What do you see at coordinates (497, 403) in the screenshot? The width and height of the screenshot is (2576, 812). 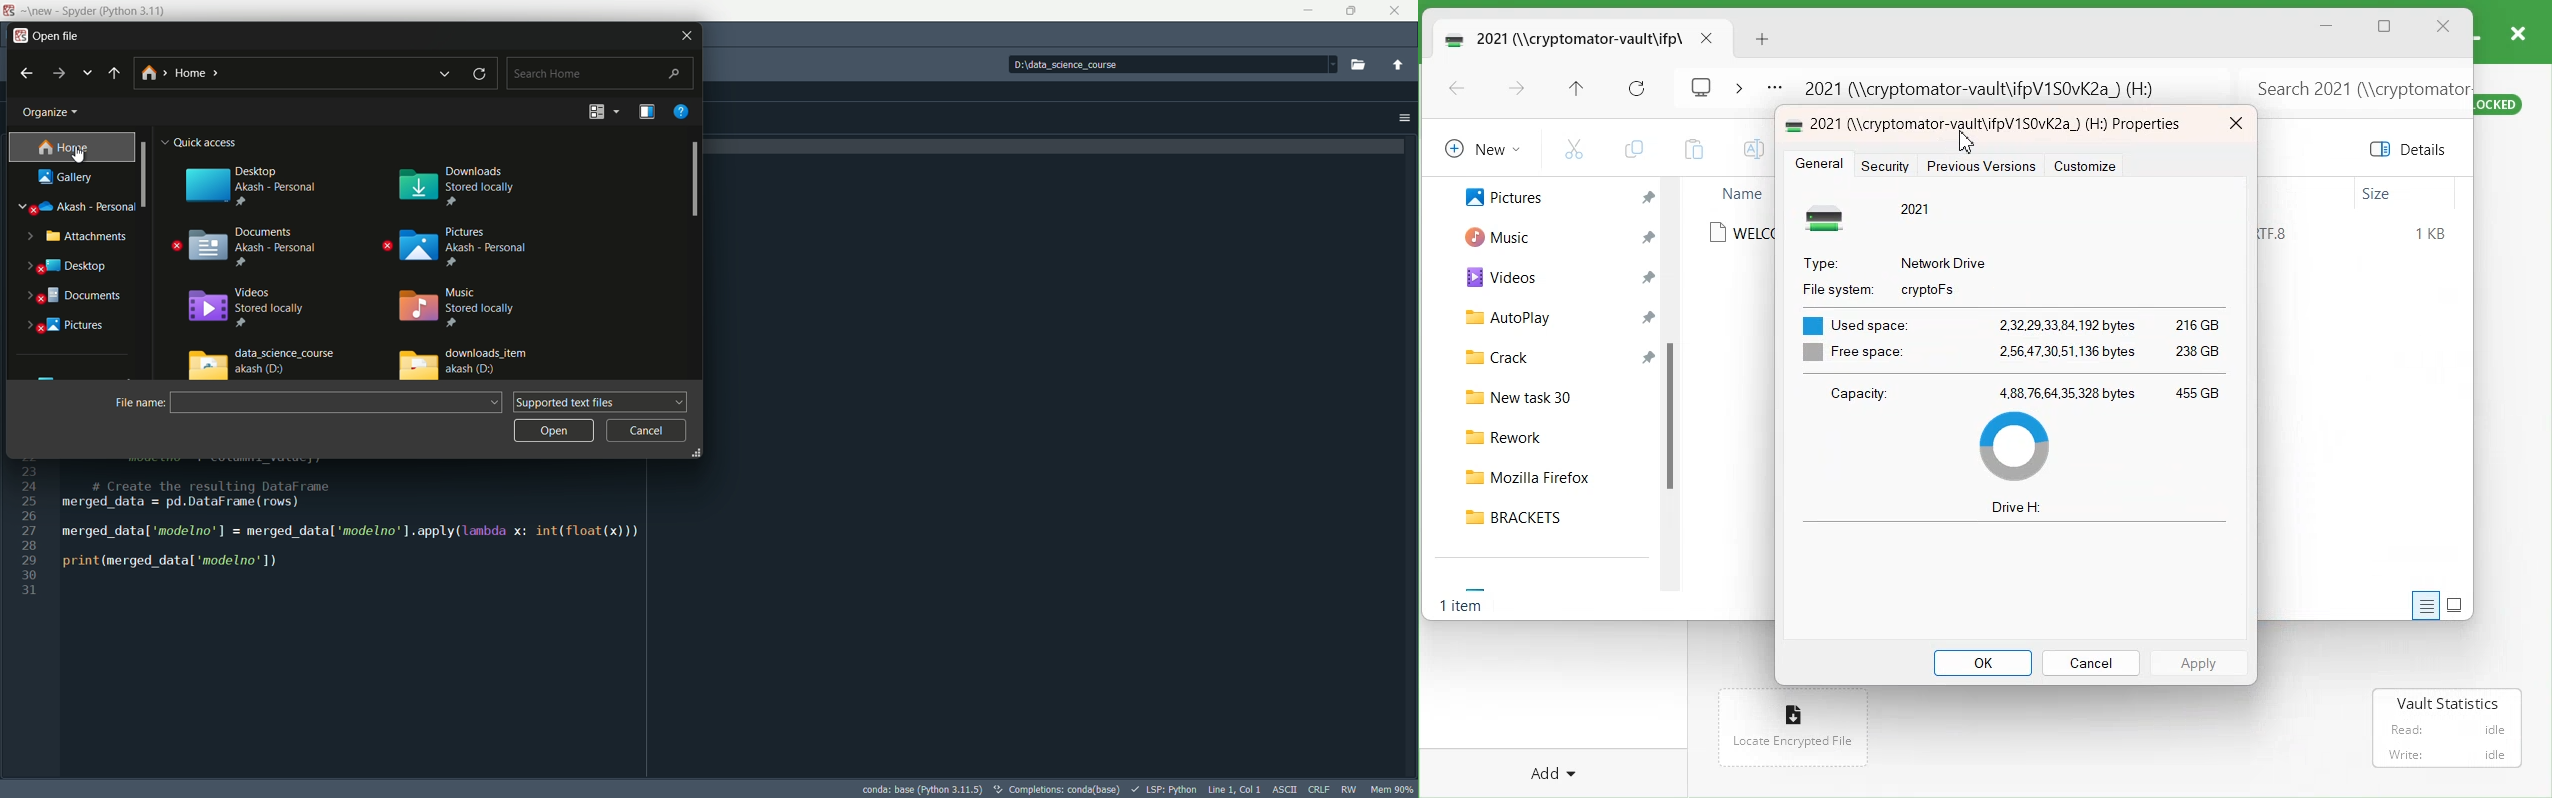 I see `dropdown` at bounding box center [497, 403].